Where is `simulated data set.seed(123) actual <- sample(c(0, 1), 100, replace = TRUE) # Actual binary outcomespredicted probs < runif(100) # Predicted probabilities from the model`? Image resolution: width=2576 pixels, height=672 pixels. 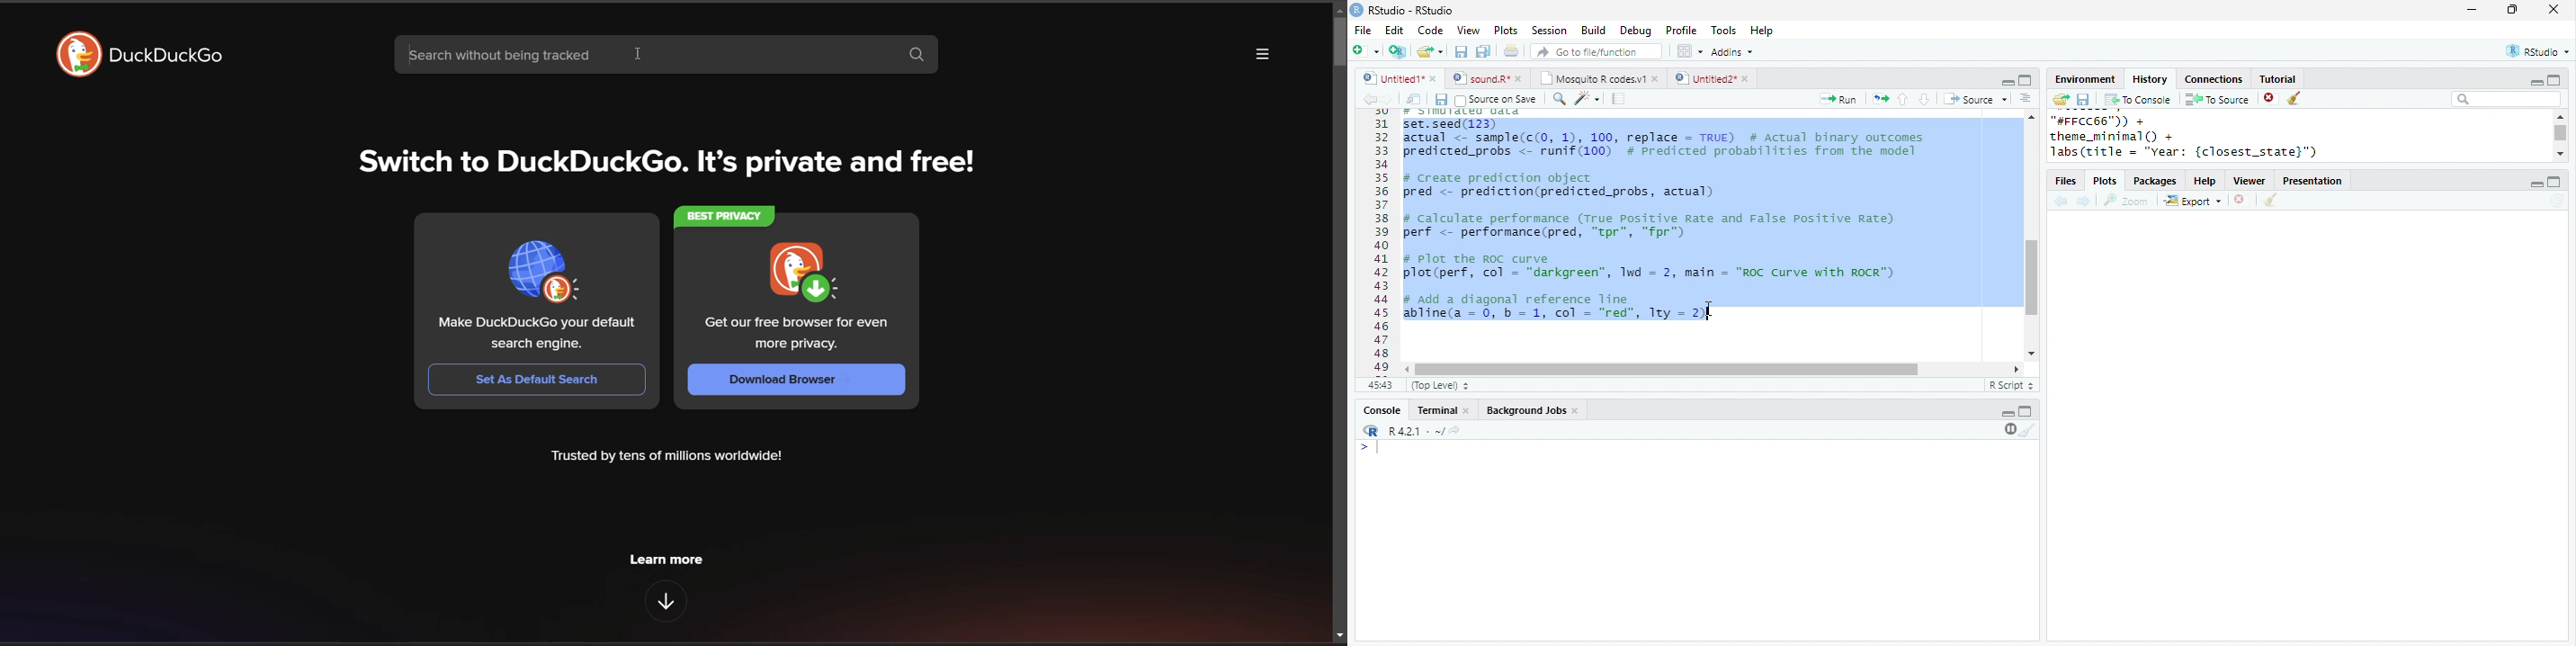
simulated data set.seed(123) actual <- sample(c(0, 1), 100, replace = TRUE) # Actual binary outcomespredicted probs < runif(100) # Predicted probabilities from the model is located at coordinates (1667, 133).